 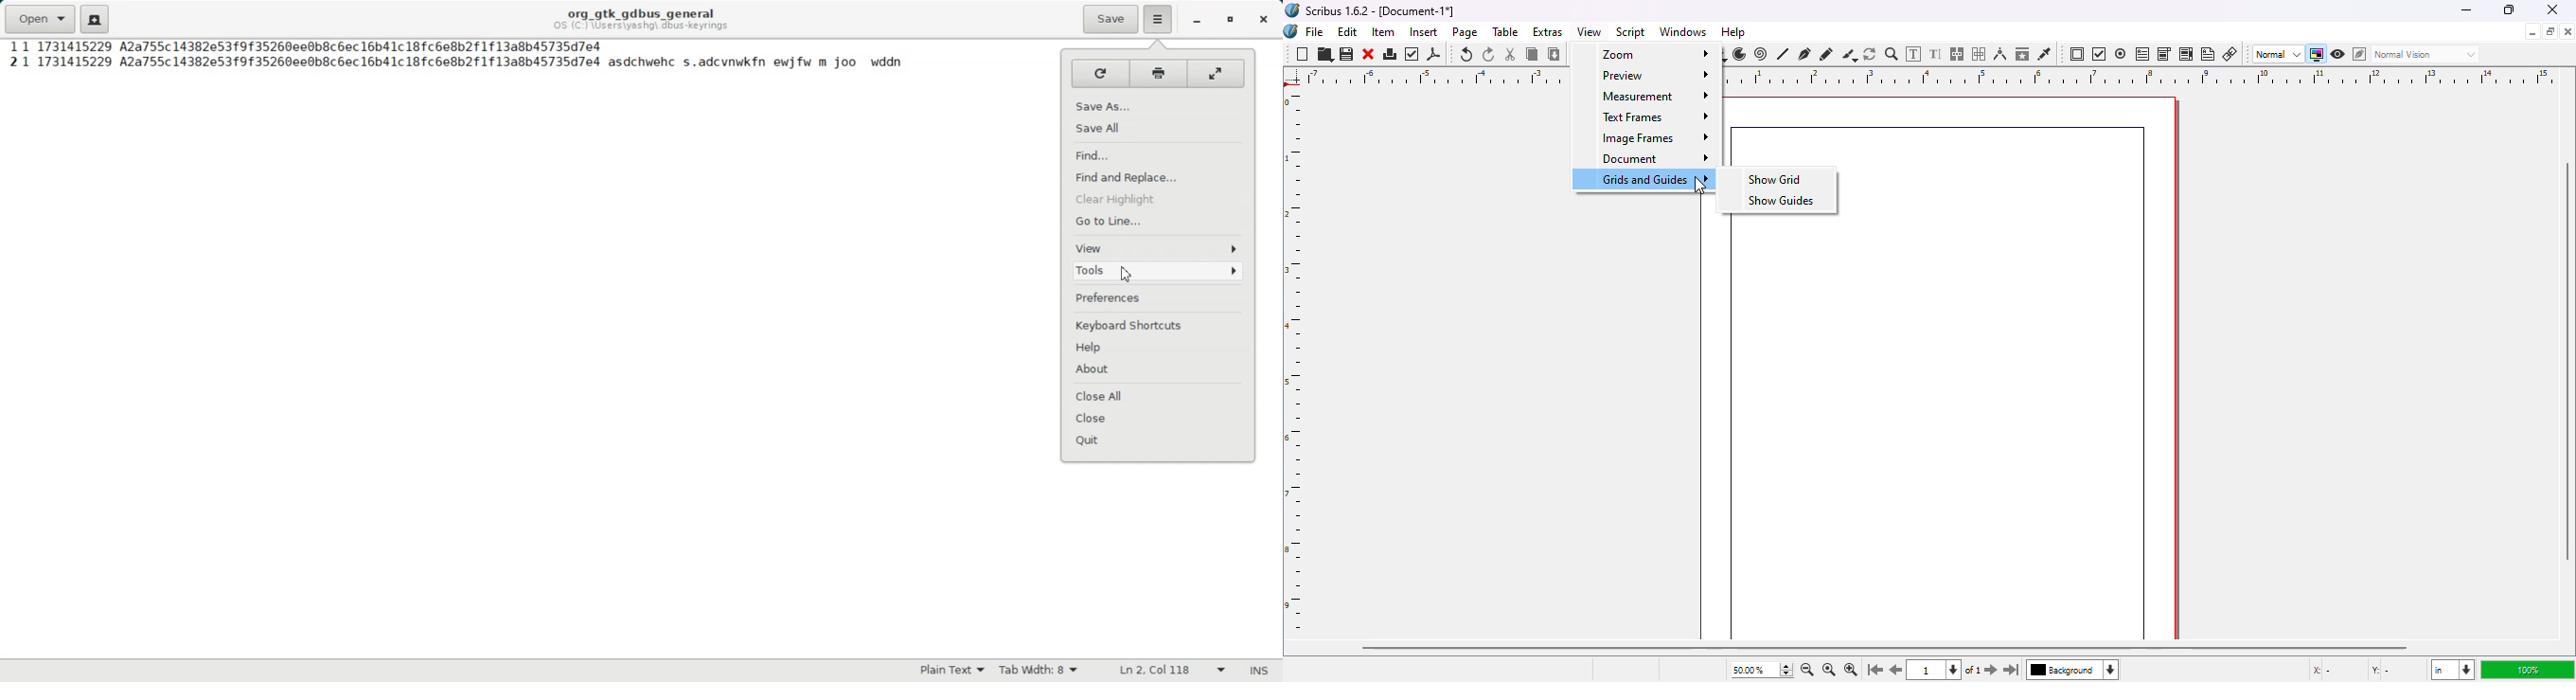 I want to click on Close All, so click(x=1157, y=394).